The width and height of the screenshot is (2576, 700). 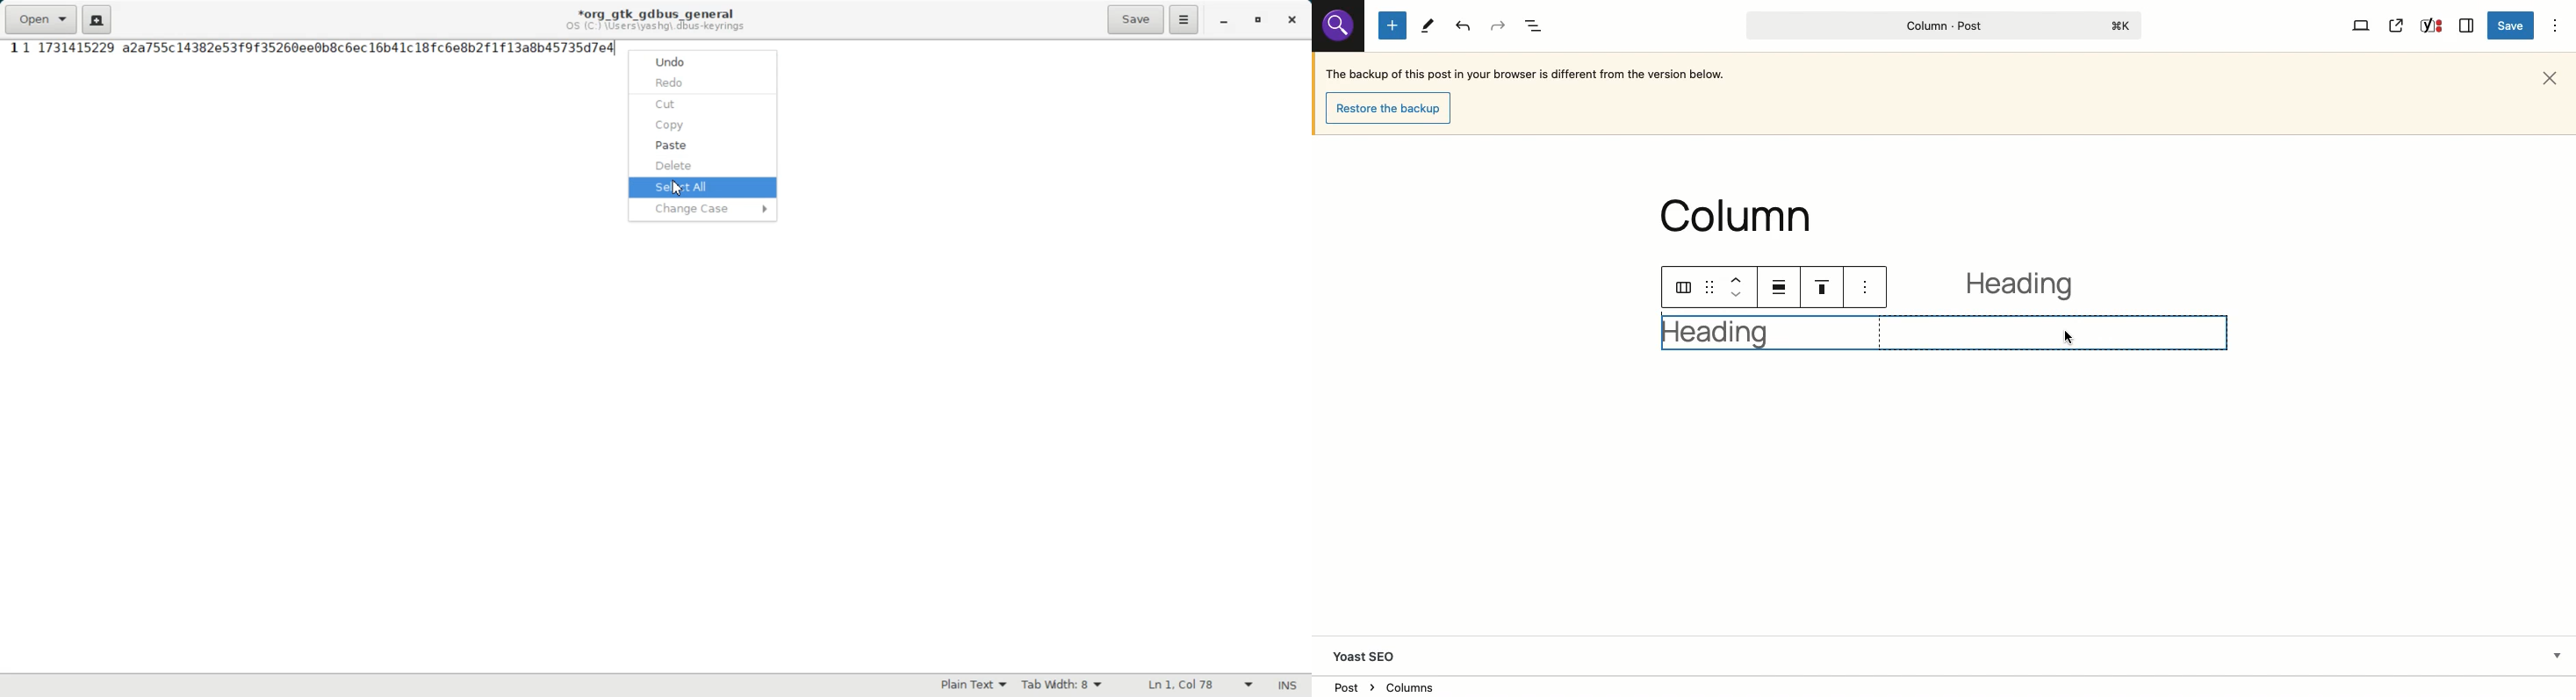 I want to click on Add new block, so click(x=1392, y=26).